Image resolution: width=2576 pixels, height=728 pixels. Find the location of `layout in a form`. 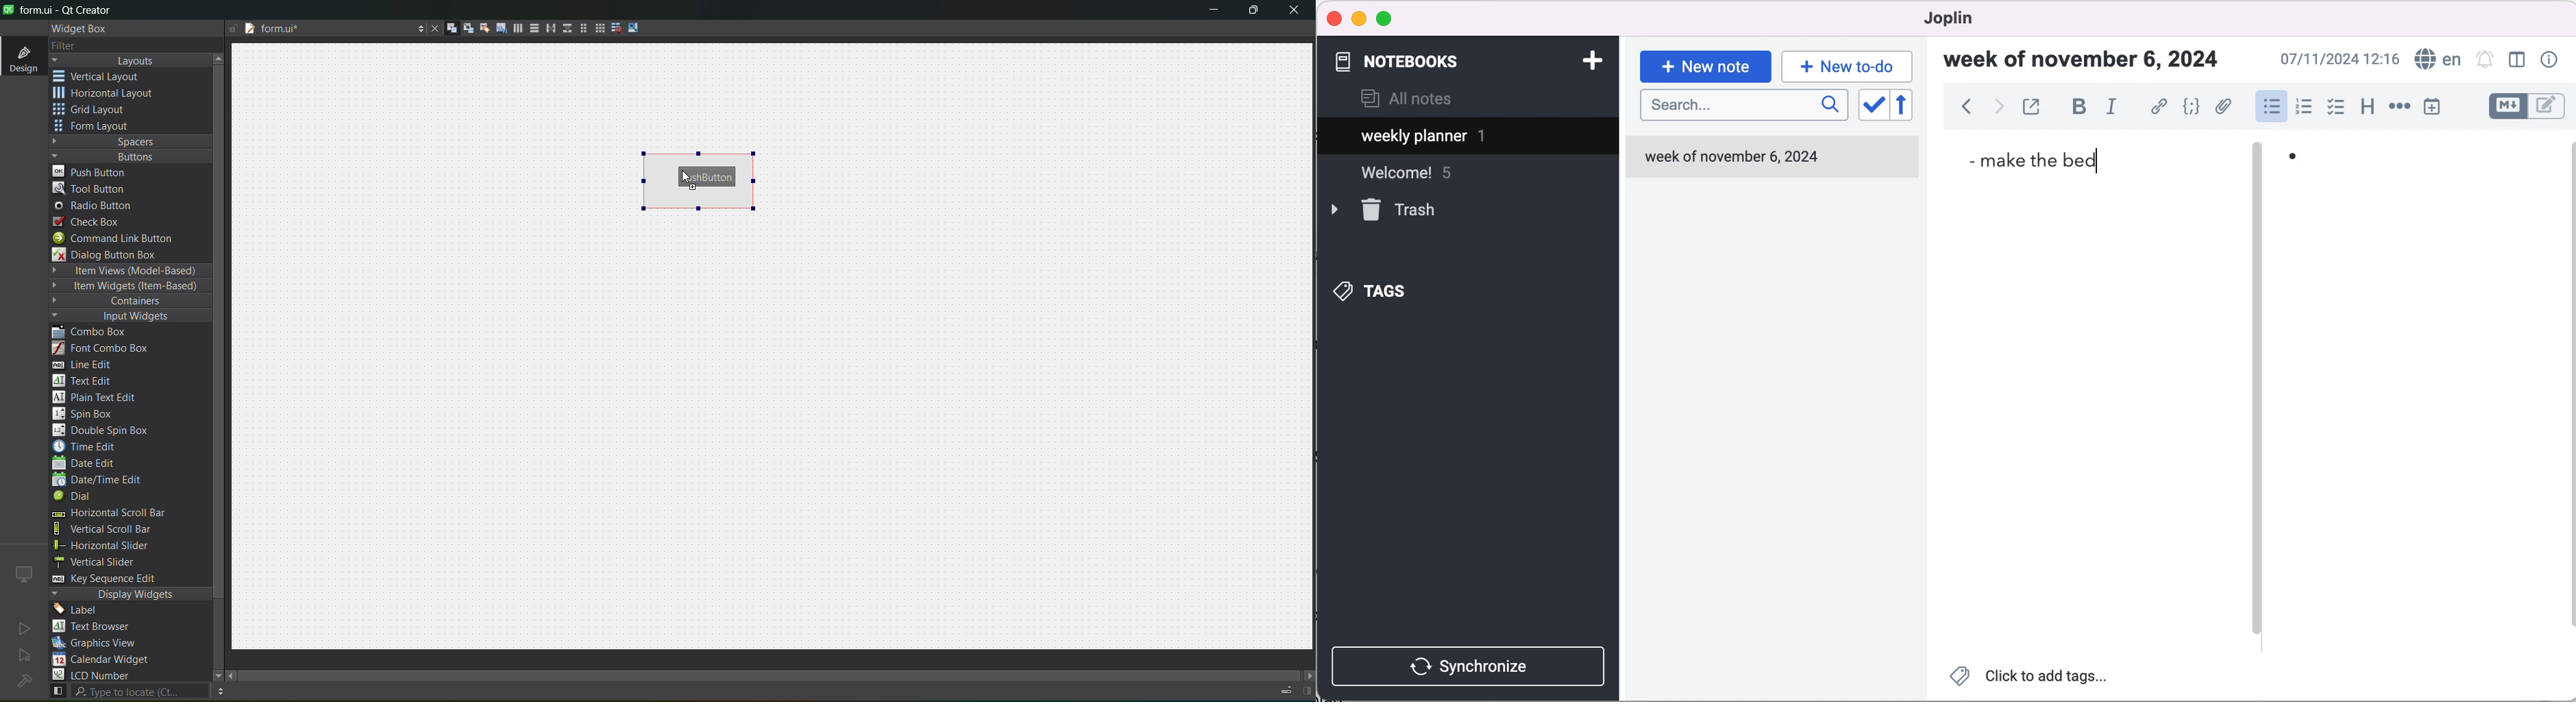

layout in a form is located at coordinates (579, 28).